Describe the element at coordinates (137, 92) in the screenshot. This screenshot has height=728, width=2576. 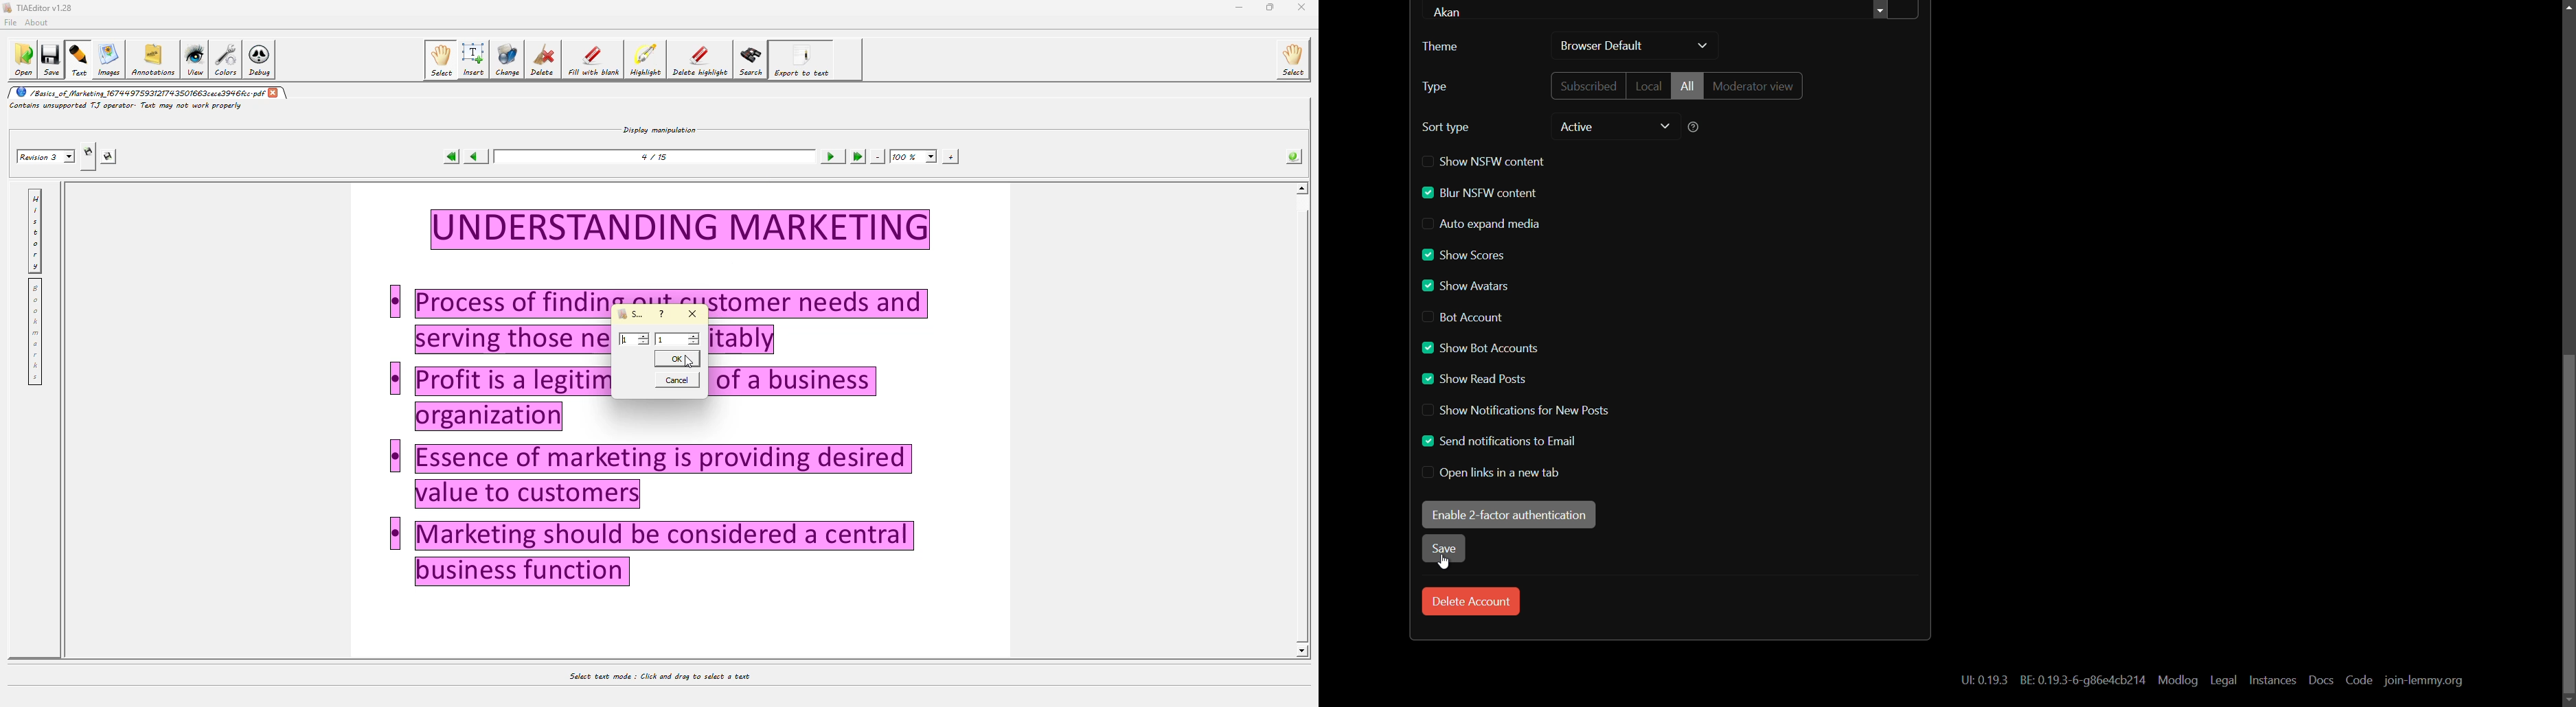
I see `P /Basics_of Marketing 1674 49759312174 3501663 cece39% fcc pdf` at that location.